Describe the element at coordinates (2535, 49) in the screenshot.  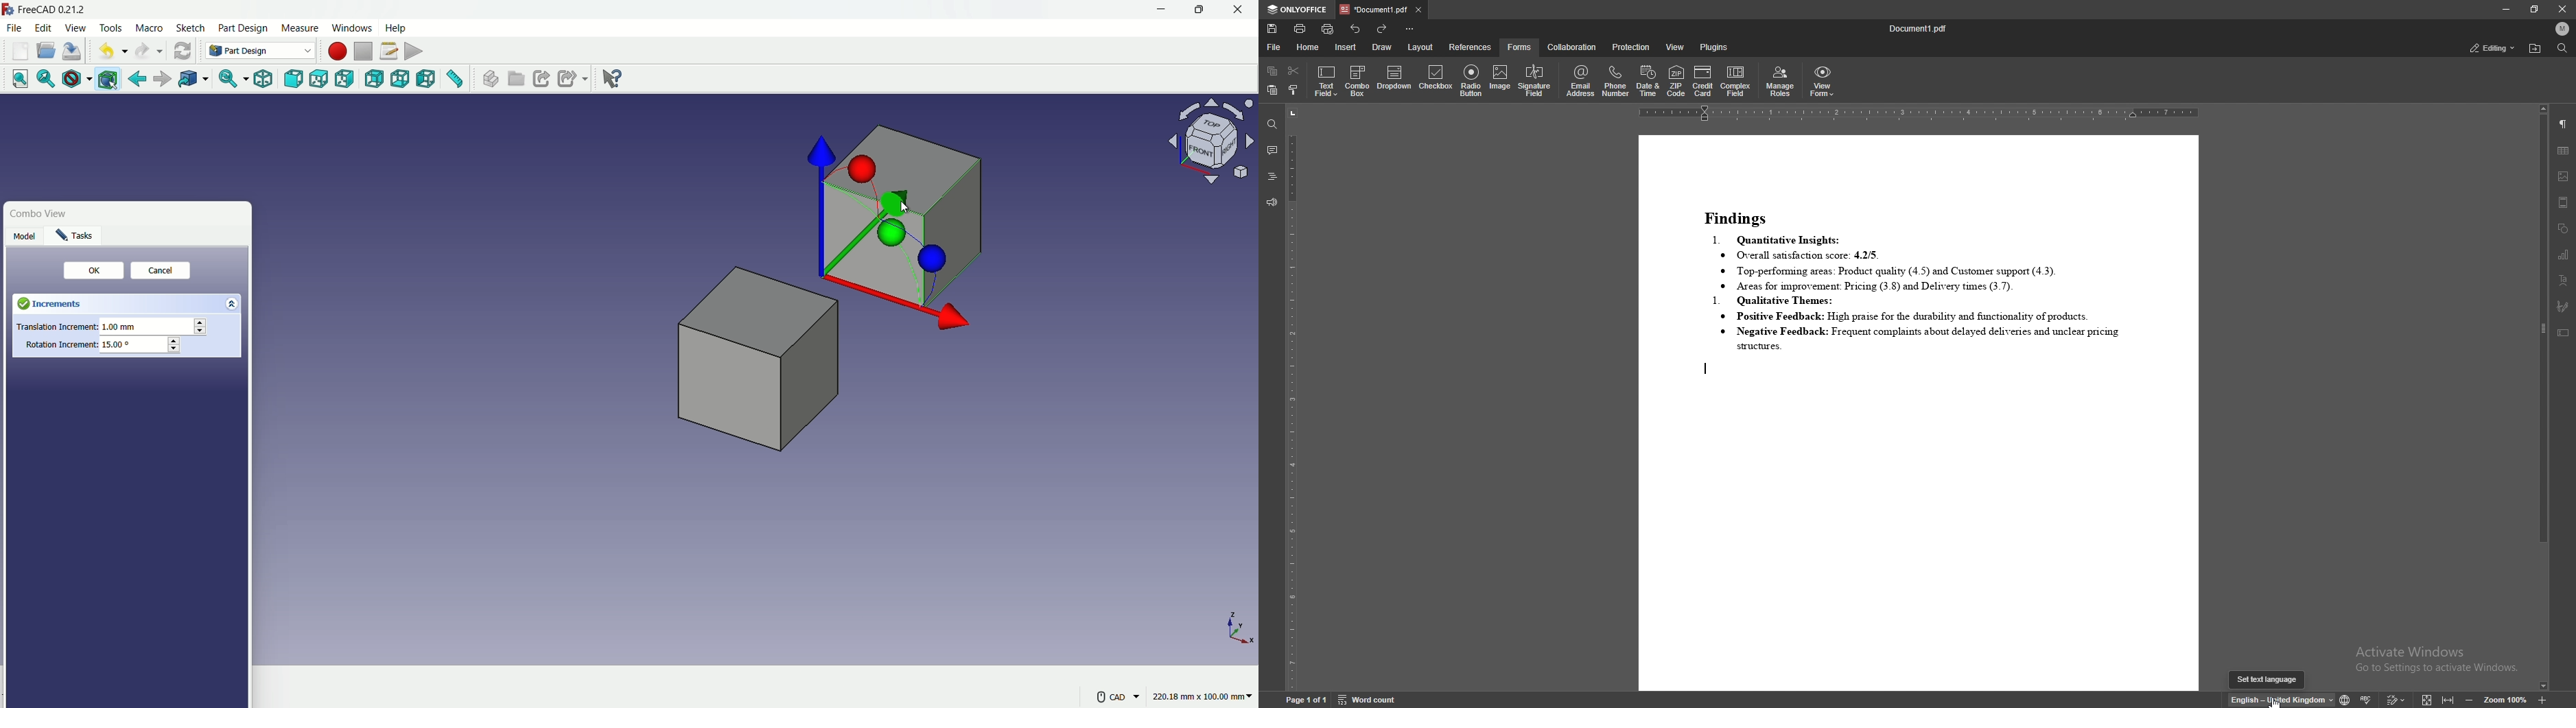
I see `locate file` at that location.